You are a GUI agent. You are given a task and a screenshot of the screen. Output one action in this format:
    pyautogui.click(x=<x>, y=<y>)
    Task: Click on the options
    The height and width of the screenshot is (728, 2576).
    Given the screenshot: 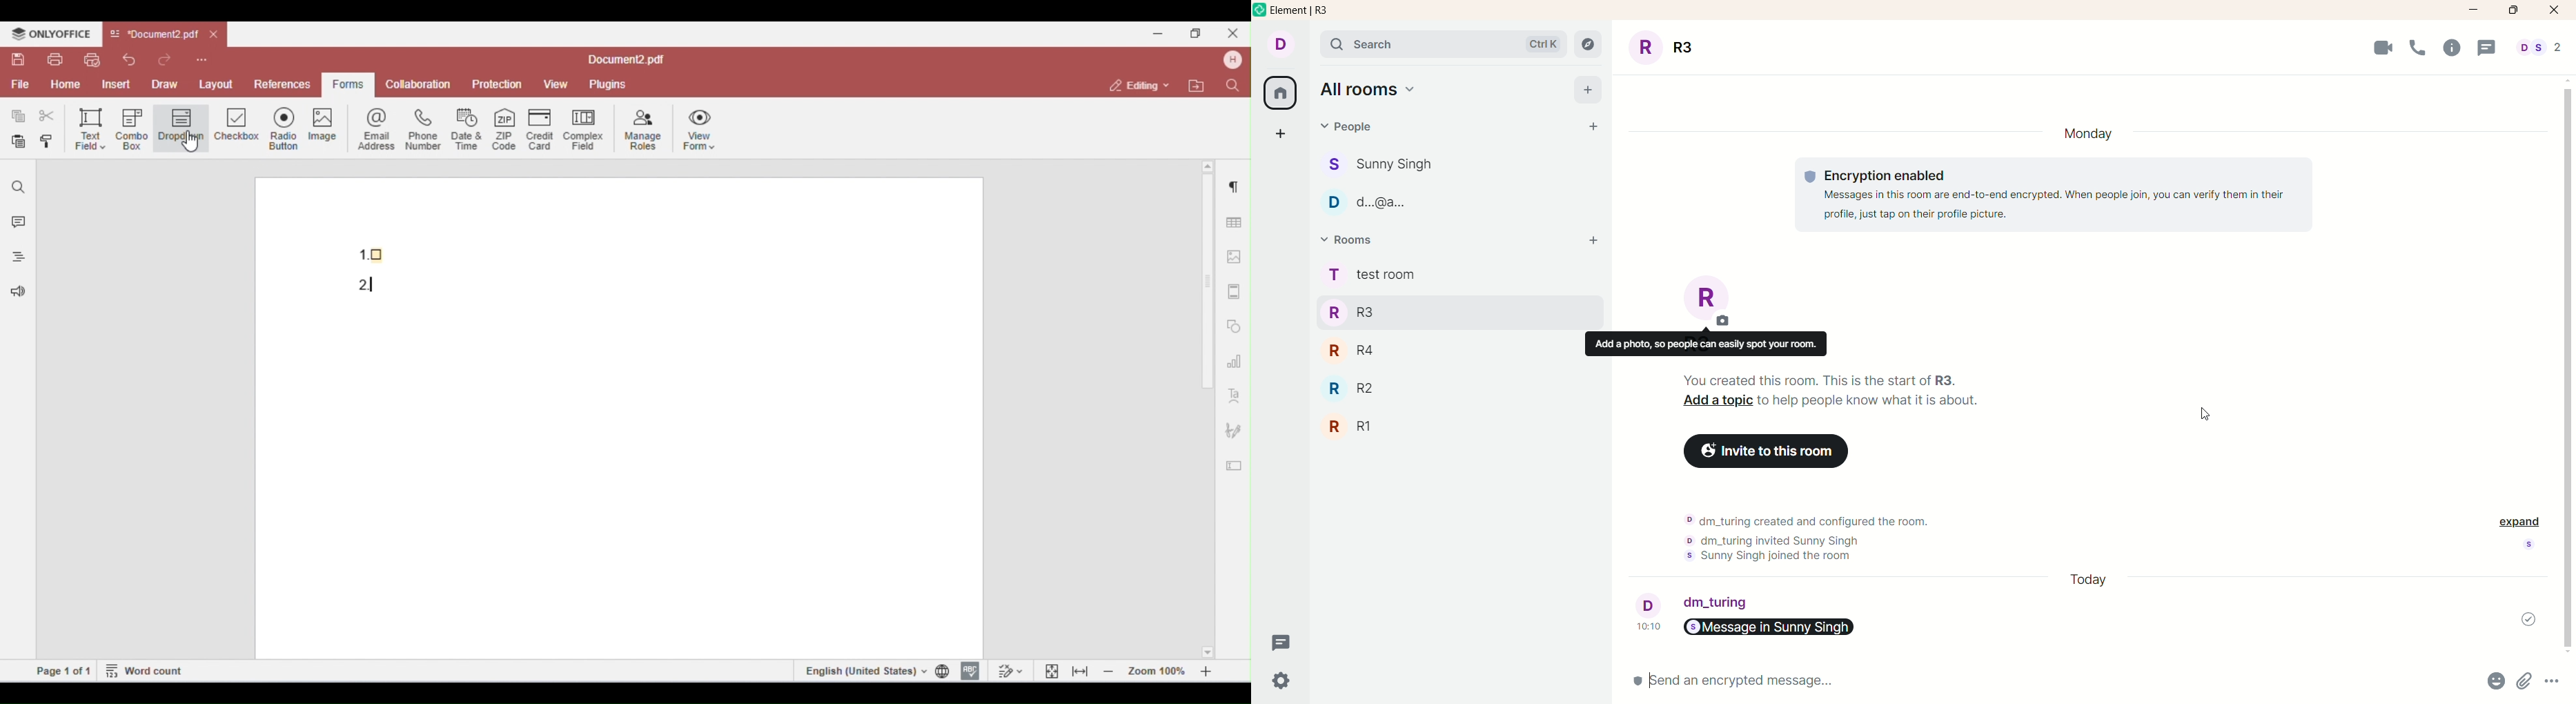 What is the action you would take?
    pyautogui.click(x=2554, y=681)
    